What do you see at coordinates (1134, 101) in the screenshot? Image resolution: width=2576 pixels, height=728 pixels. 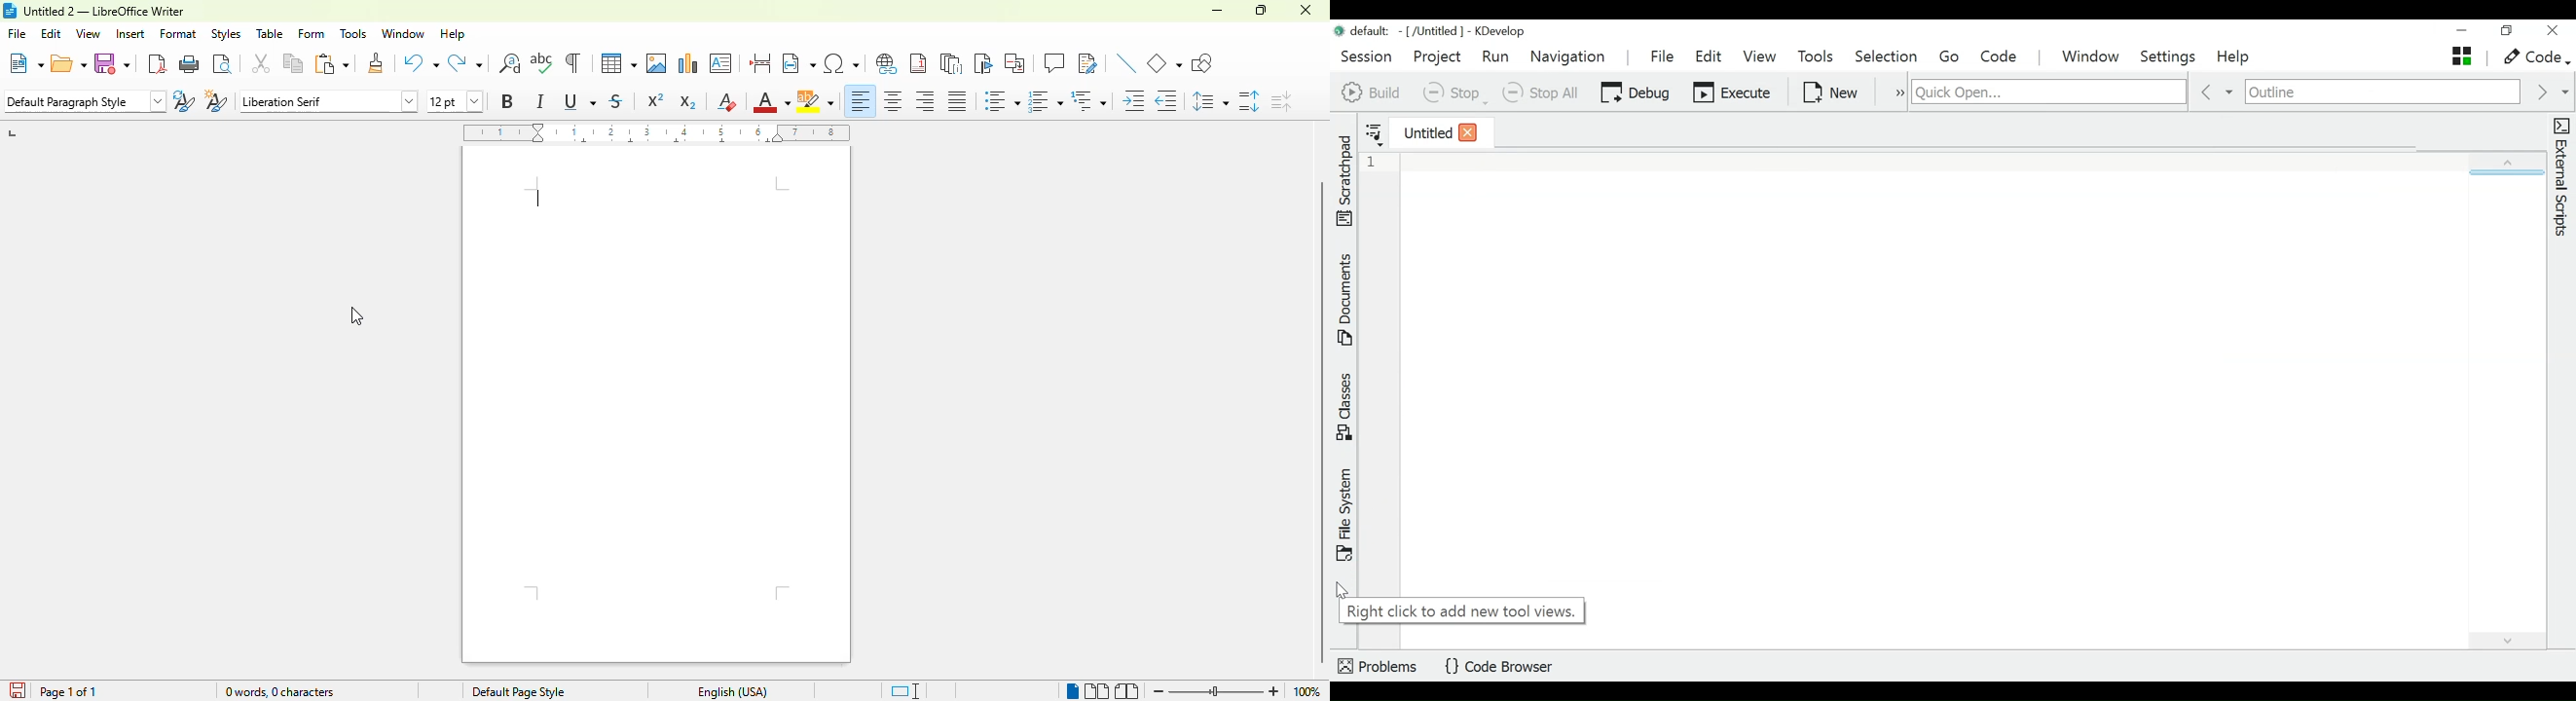 I see `increase indent` at bounding box center [1134, 101].